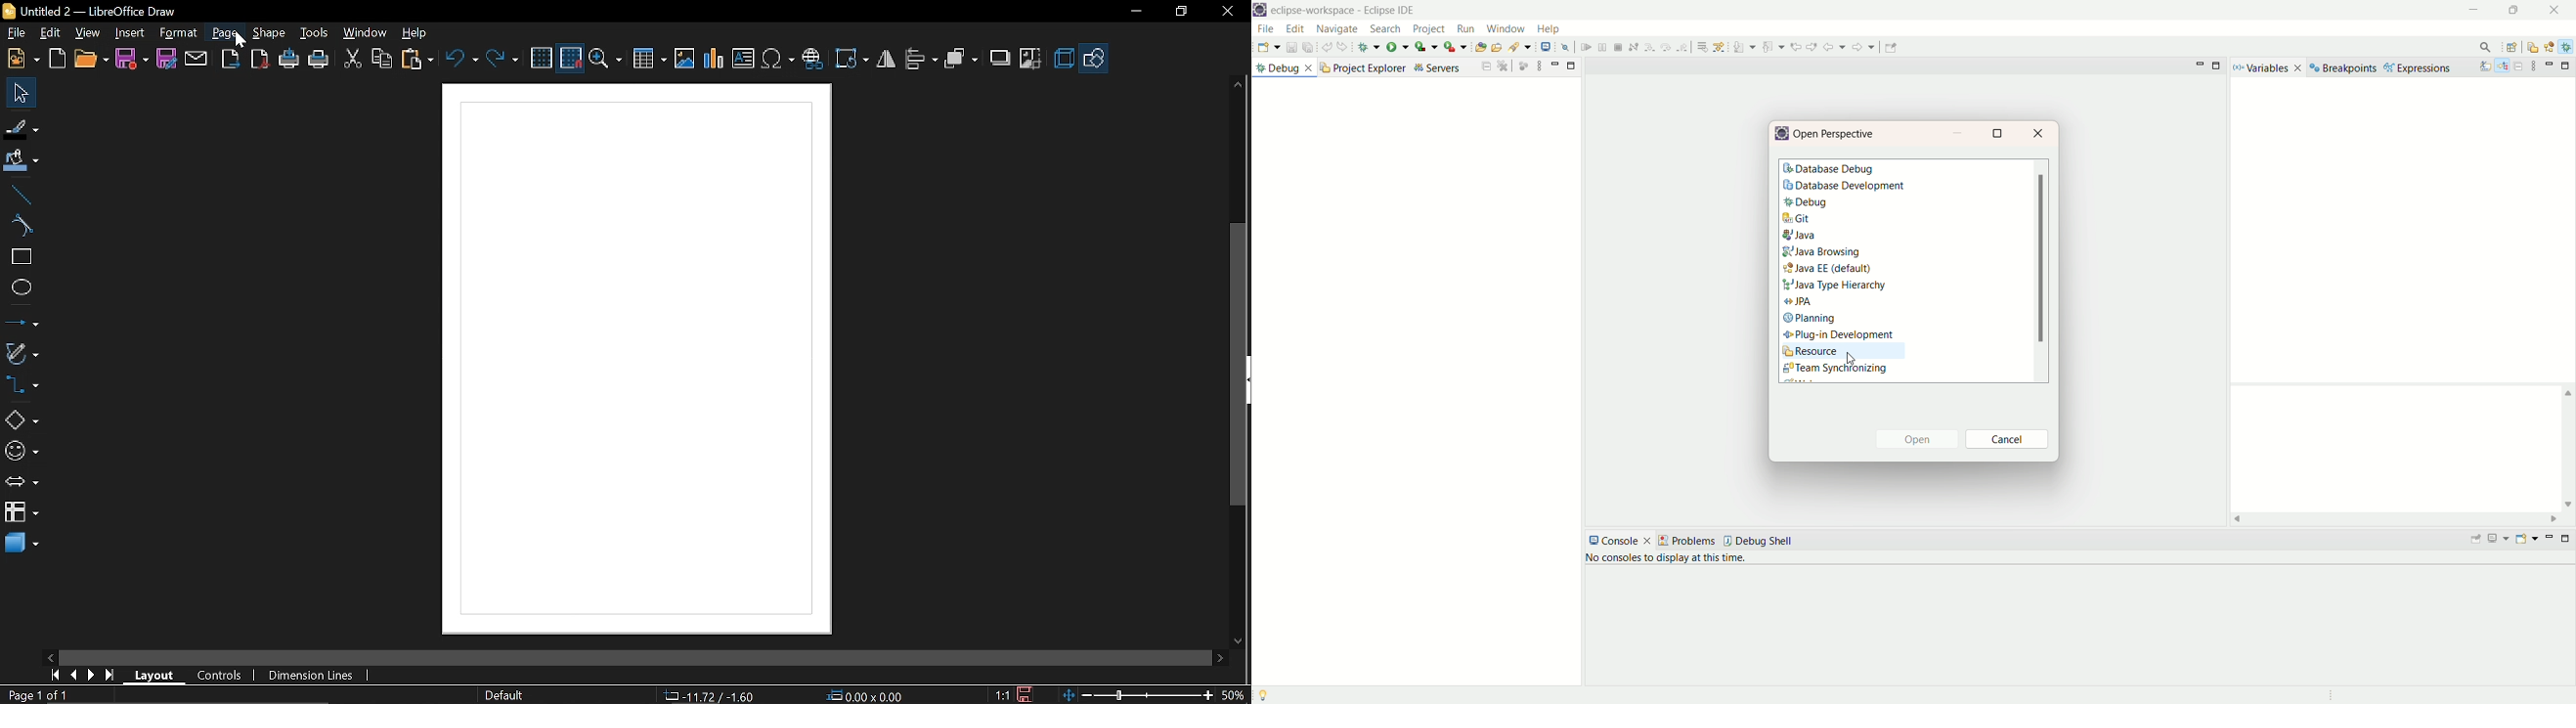  Describe the element at coordinates (1220, 657) in the screenshot. I see `Move right` at that location.